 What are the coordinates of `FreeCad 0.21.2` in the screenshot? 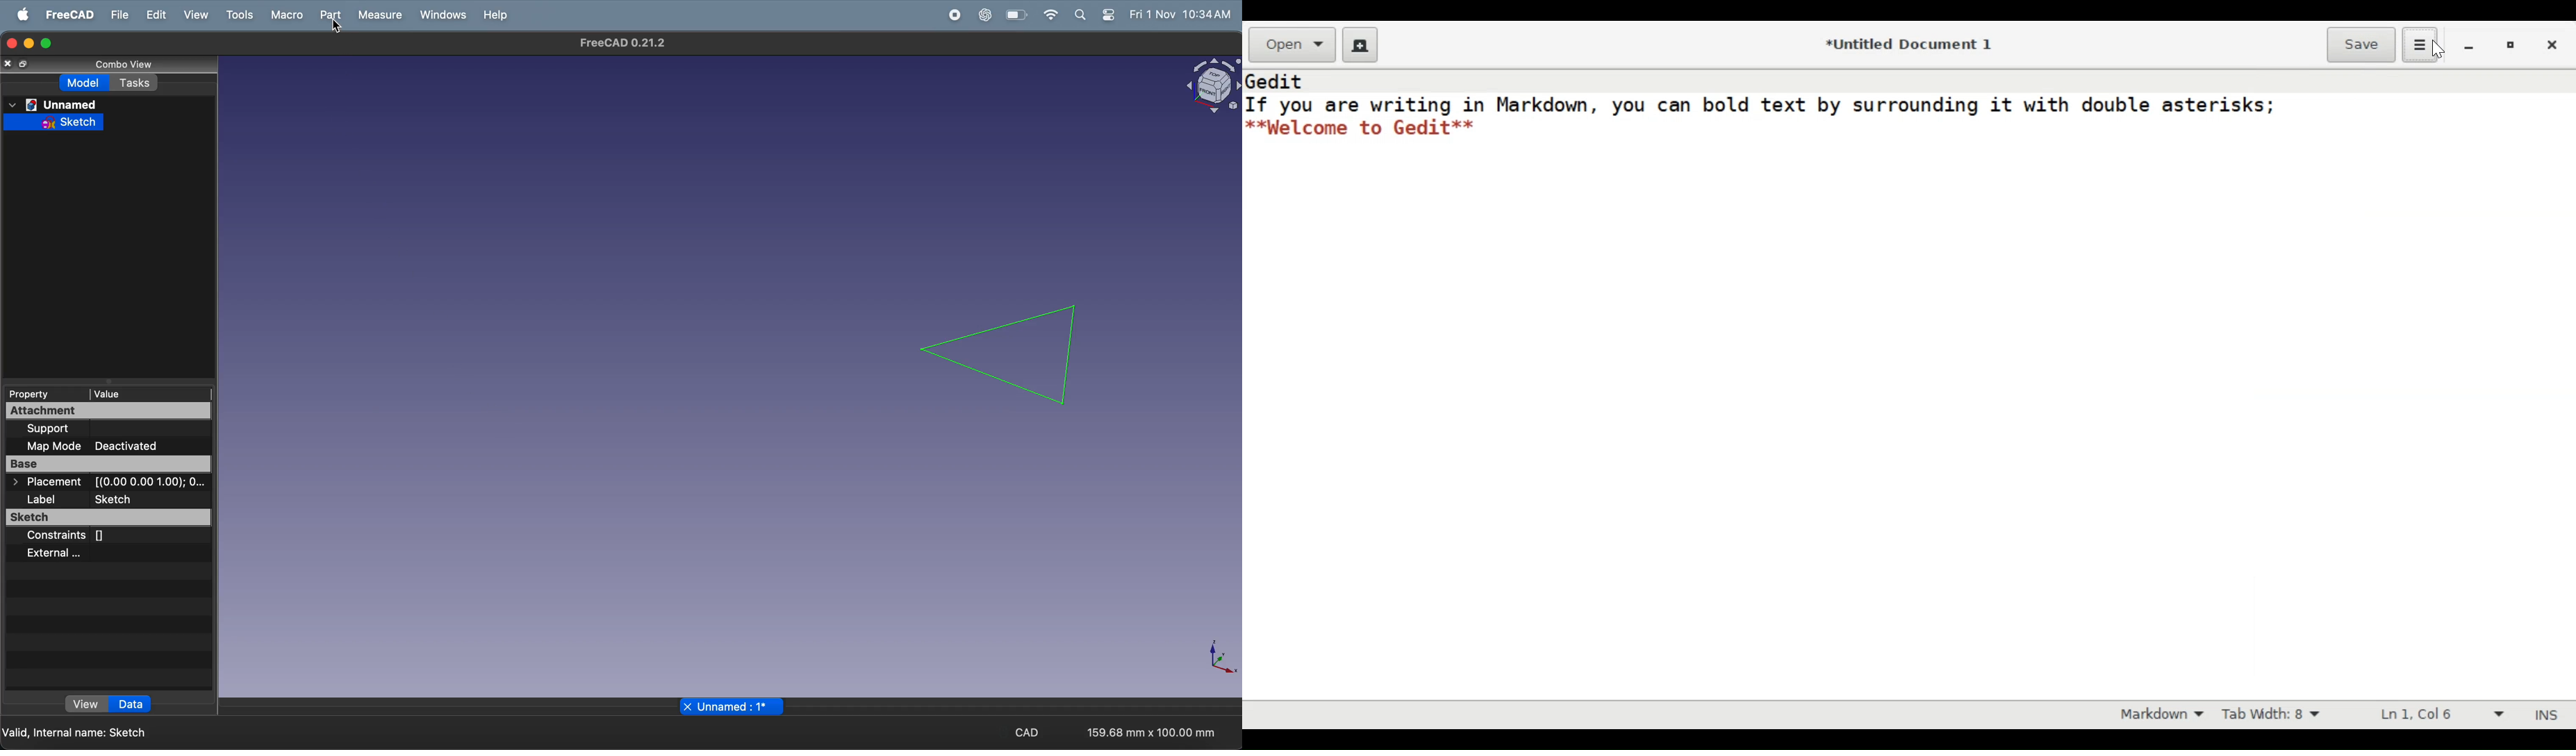 It's located at (625, 44).